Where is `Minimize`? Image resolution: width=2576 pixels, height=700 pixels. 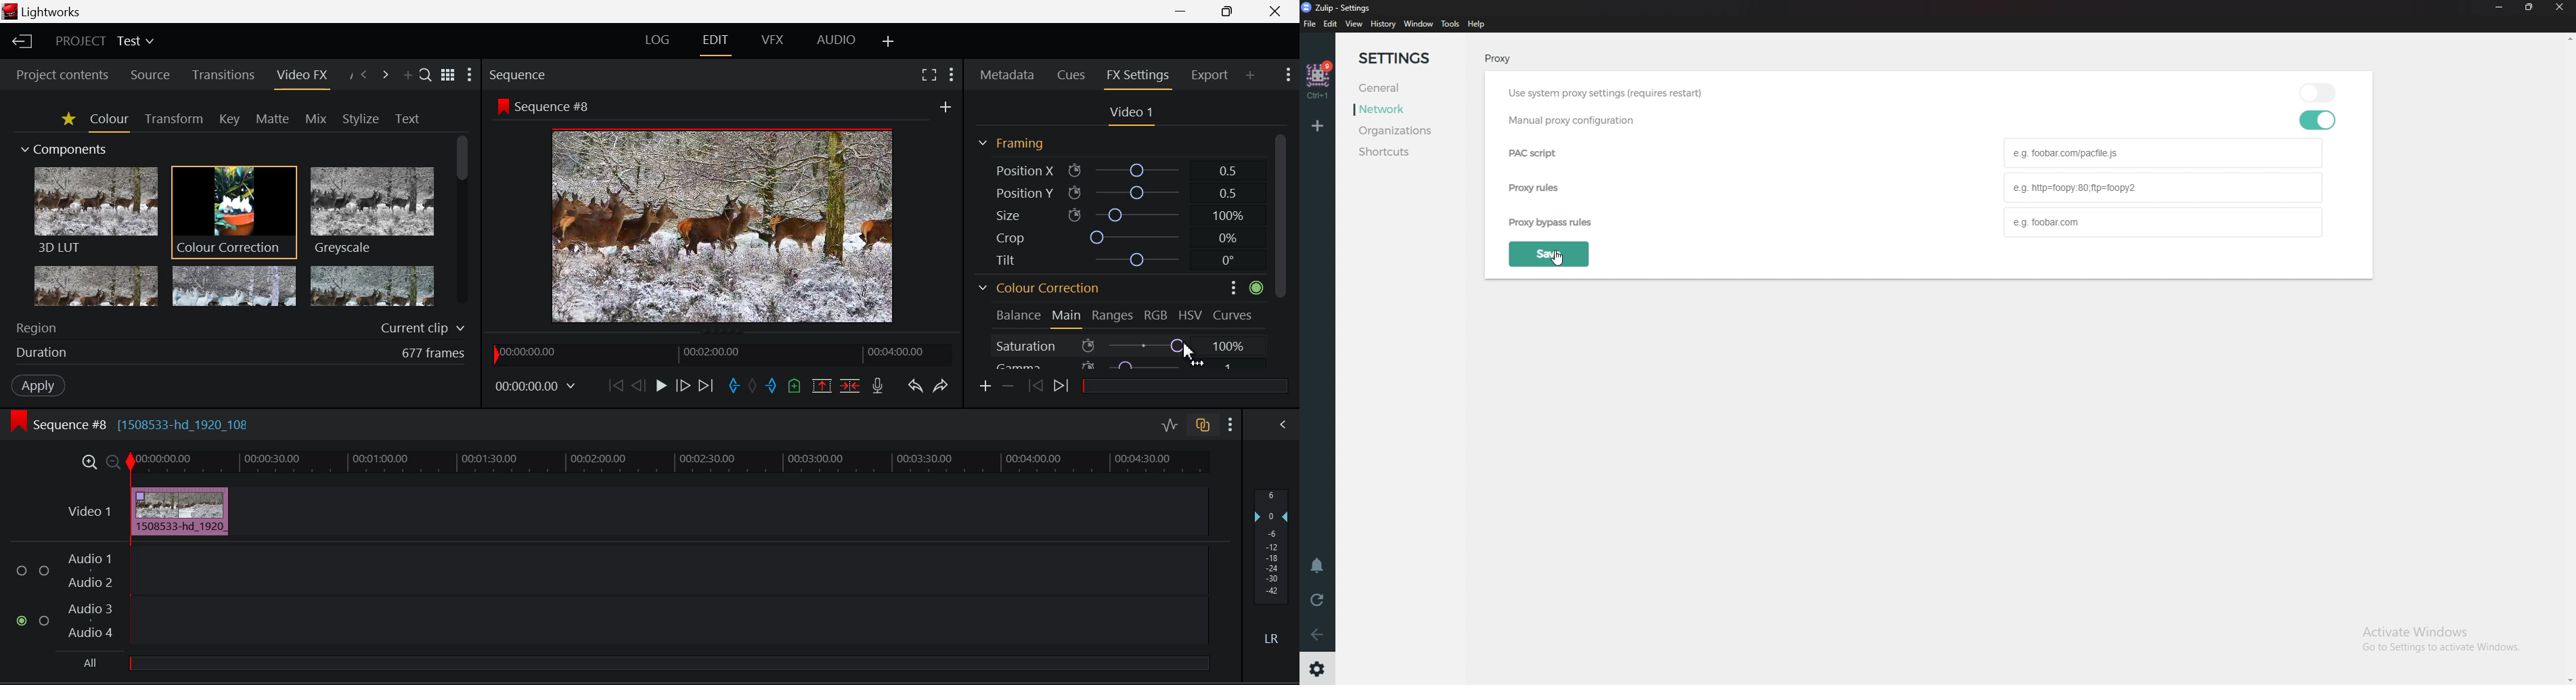
Minimize is located at coordinates (2499, 8).